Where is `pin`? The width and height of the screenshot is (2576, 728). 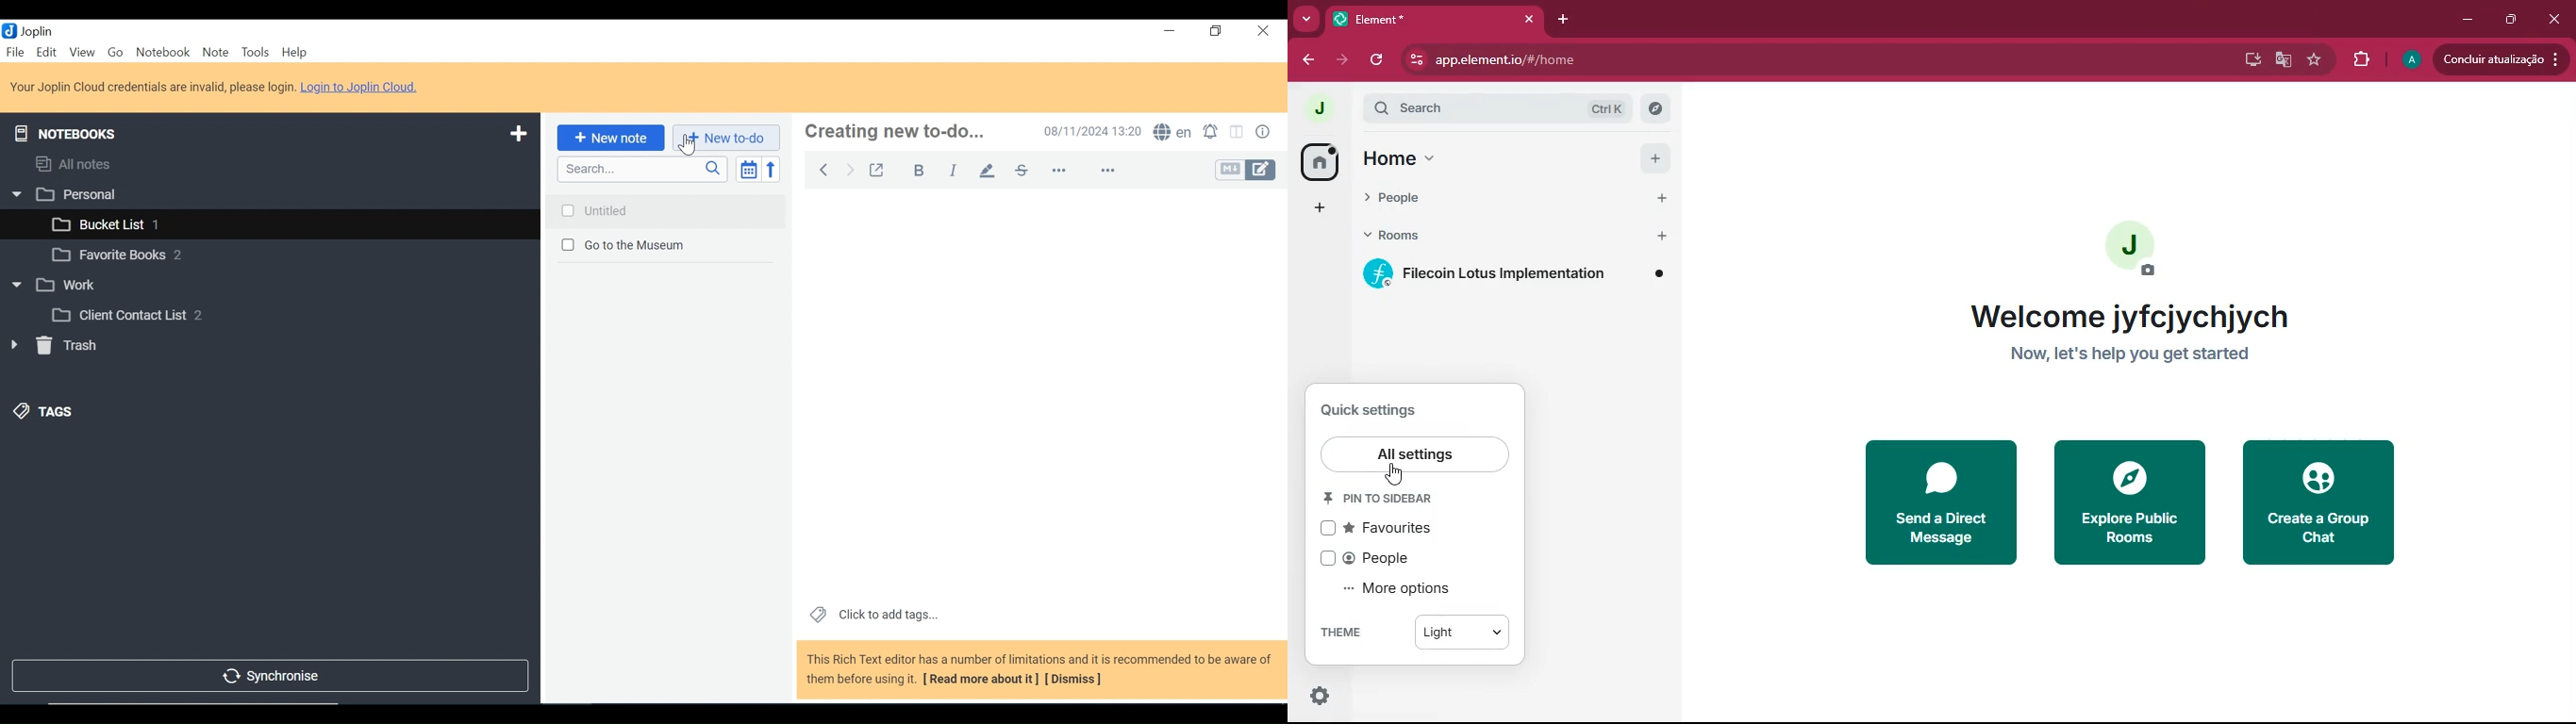 pin is located at coordinates (1389, 502).